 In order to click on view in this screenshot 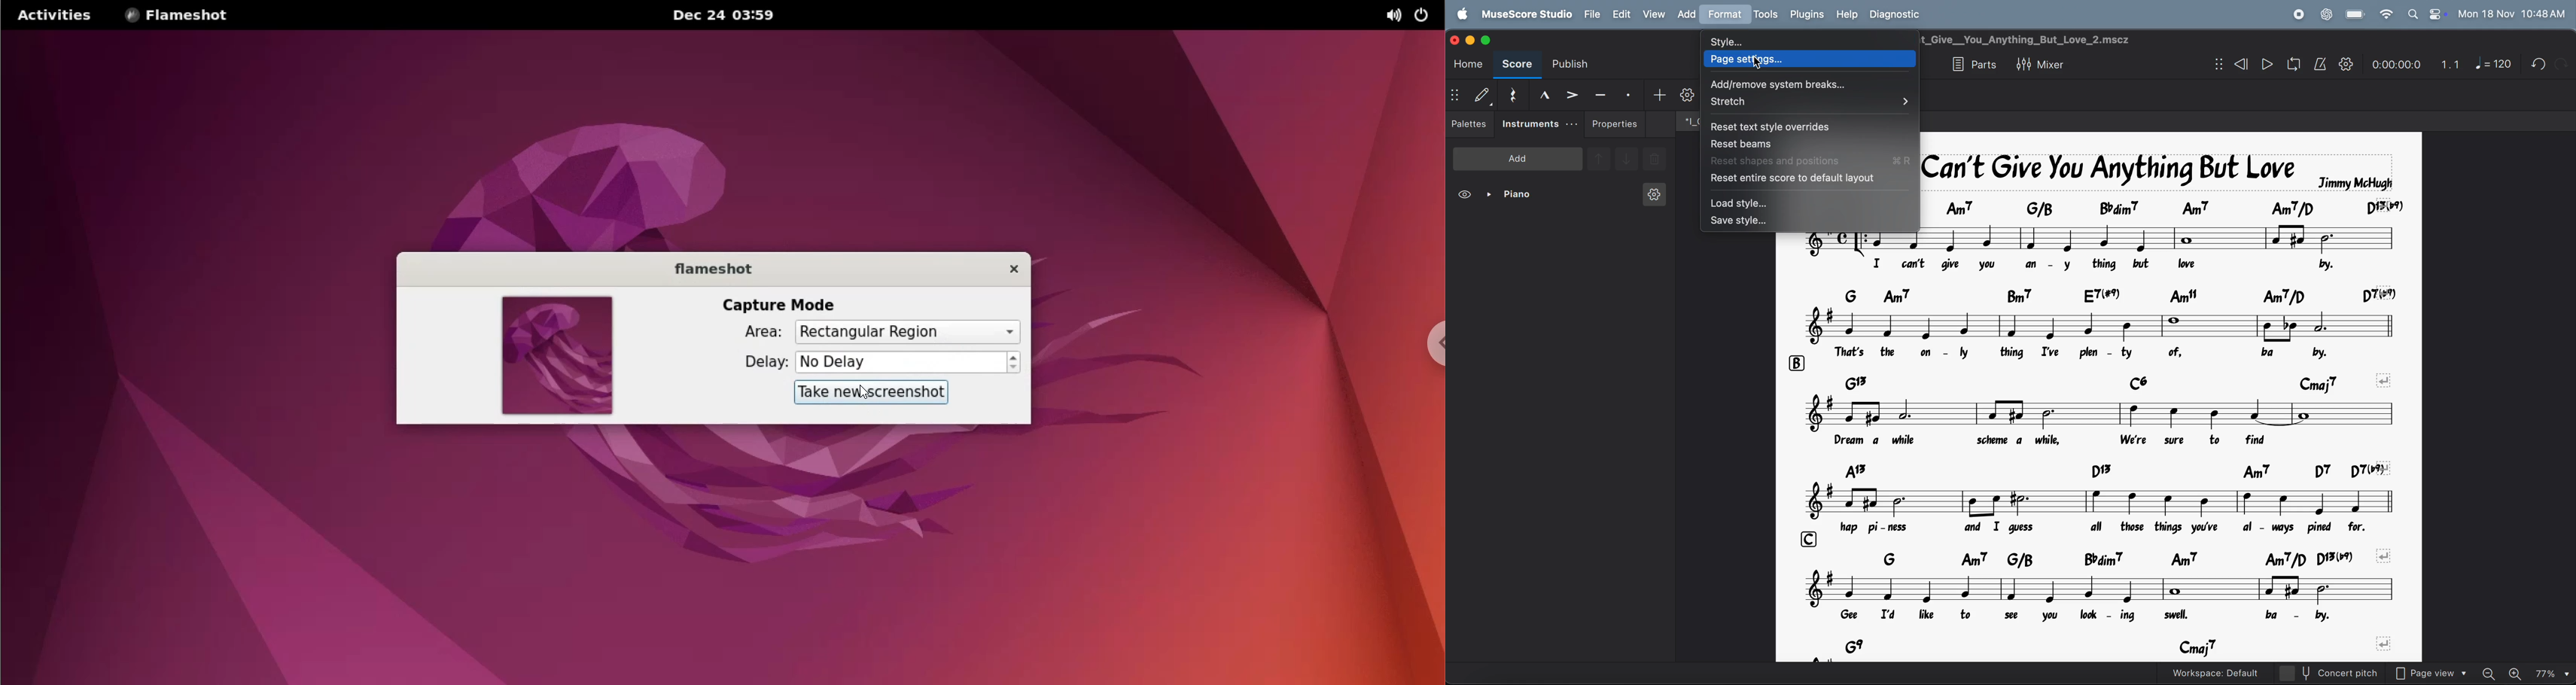, I will do `click(1653, 14)`.